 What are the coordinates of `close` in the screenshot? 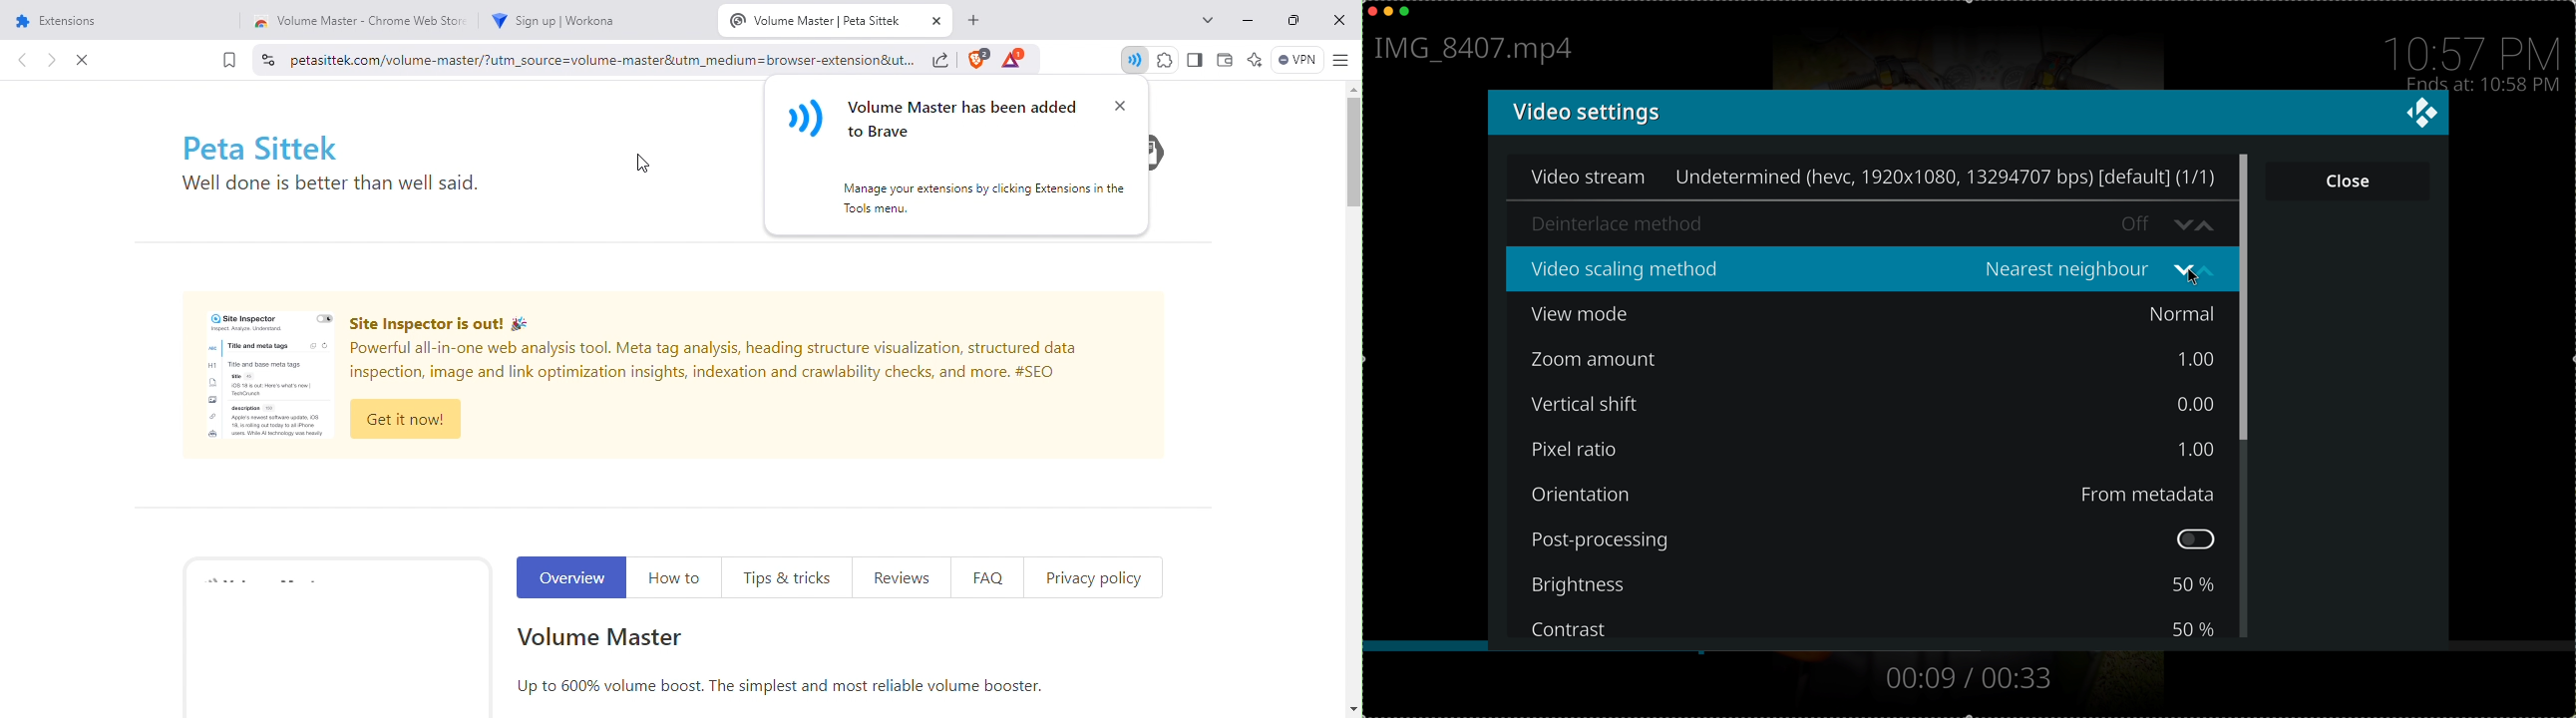 It's located at (2349, 179).